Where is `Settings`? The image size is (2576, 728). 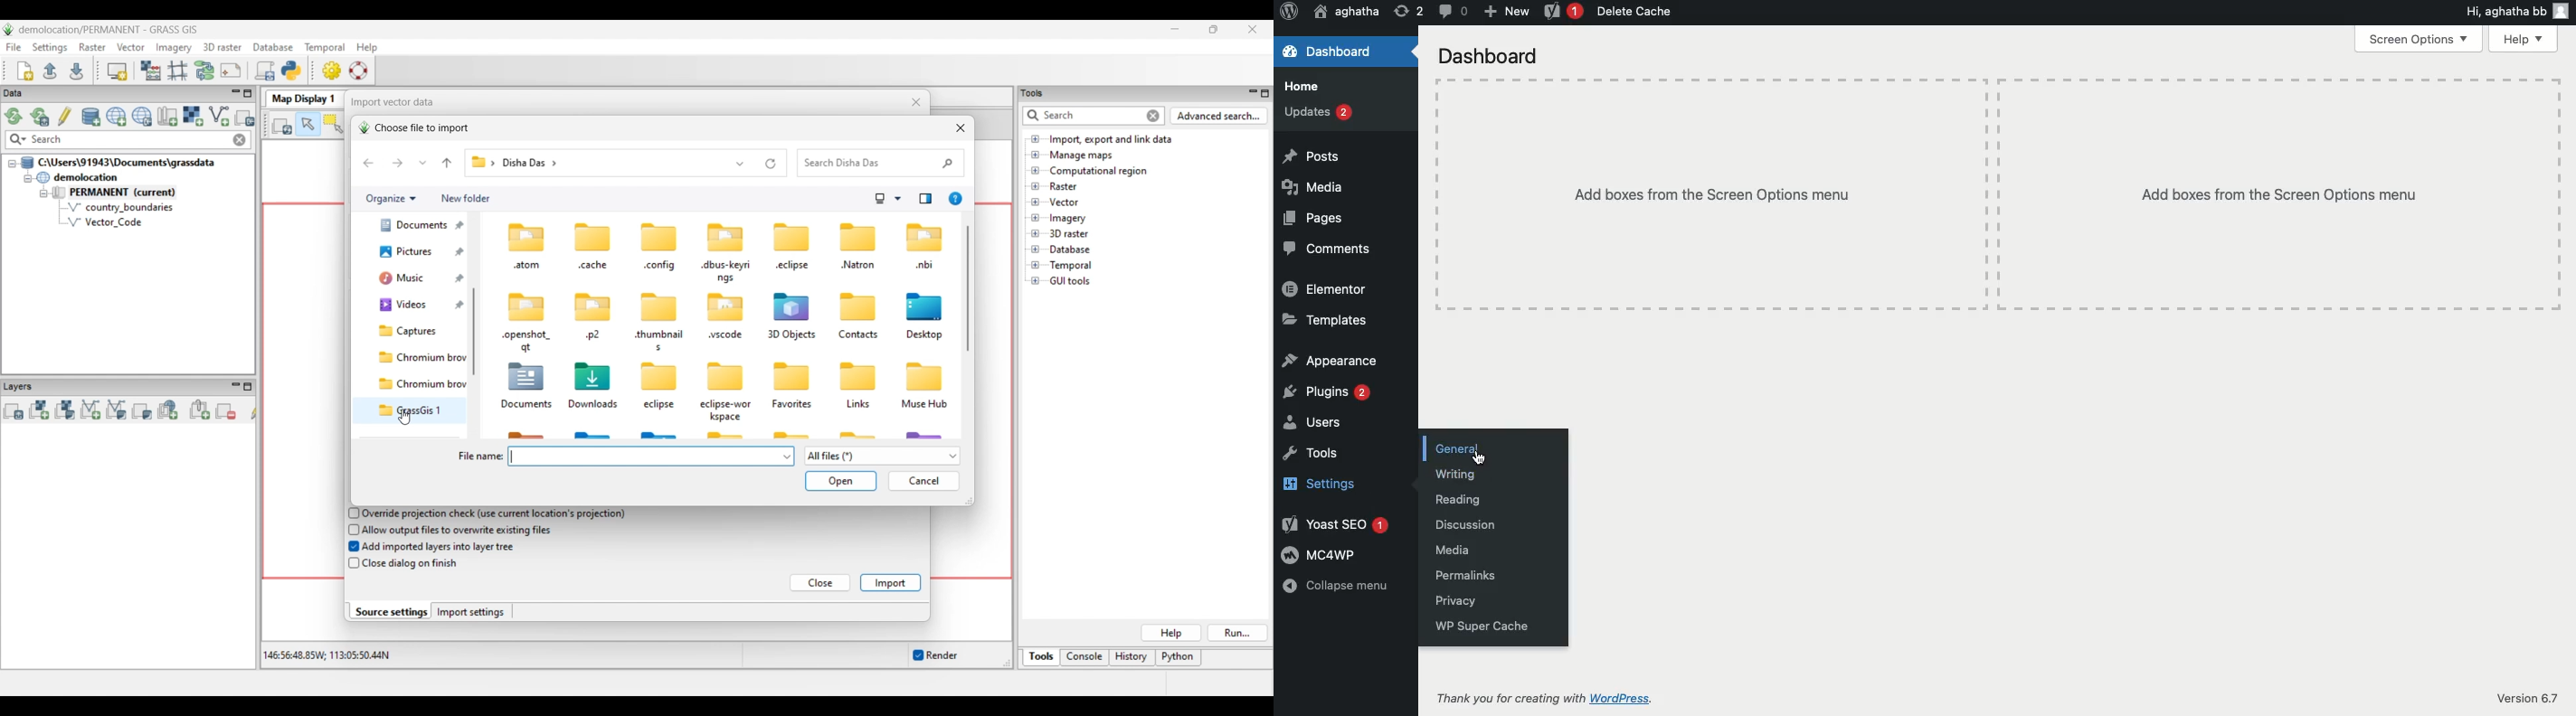
Settings is located at coordinates (1325, 487).